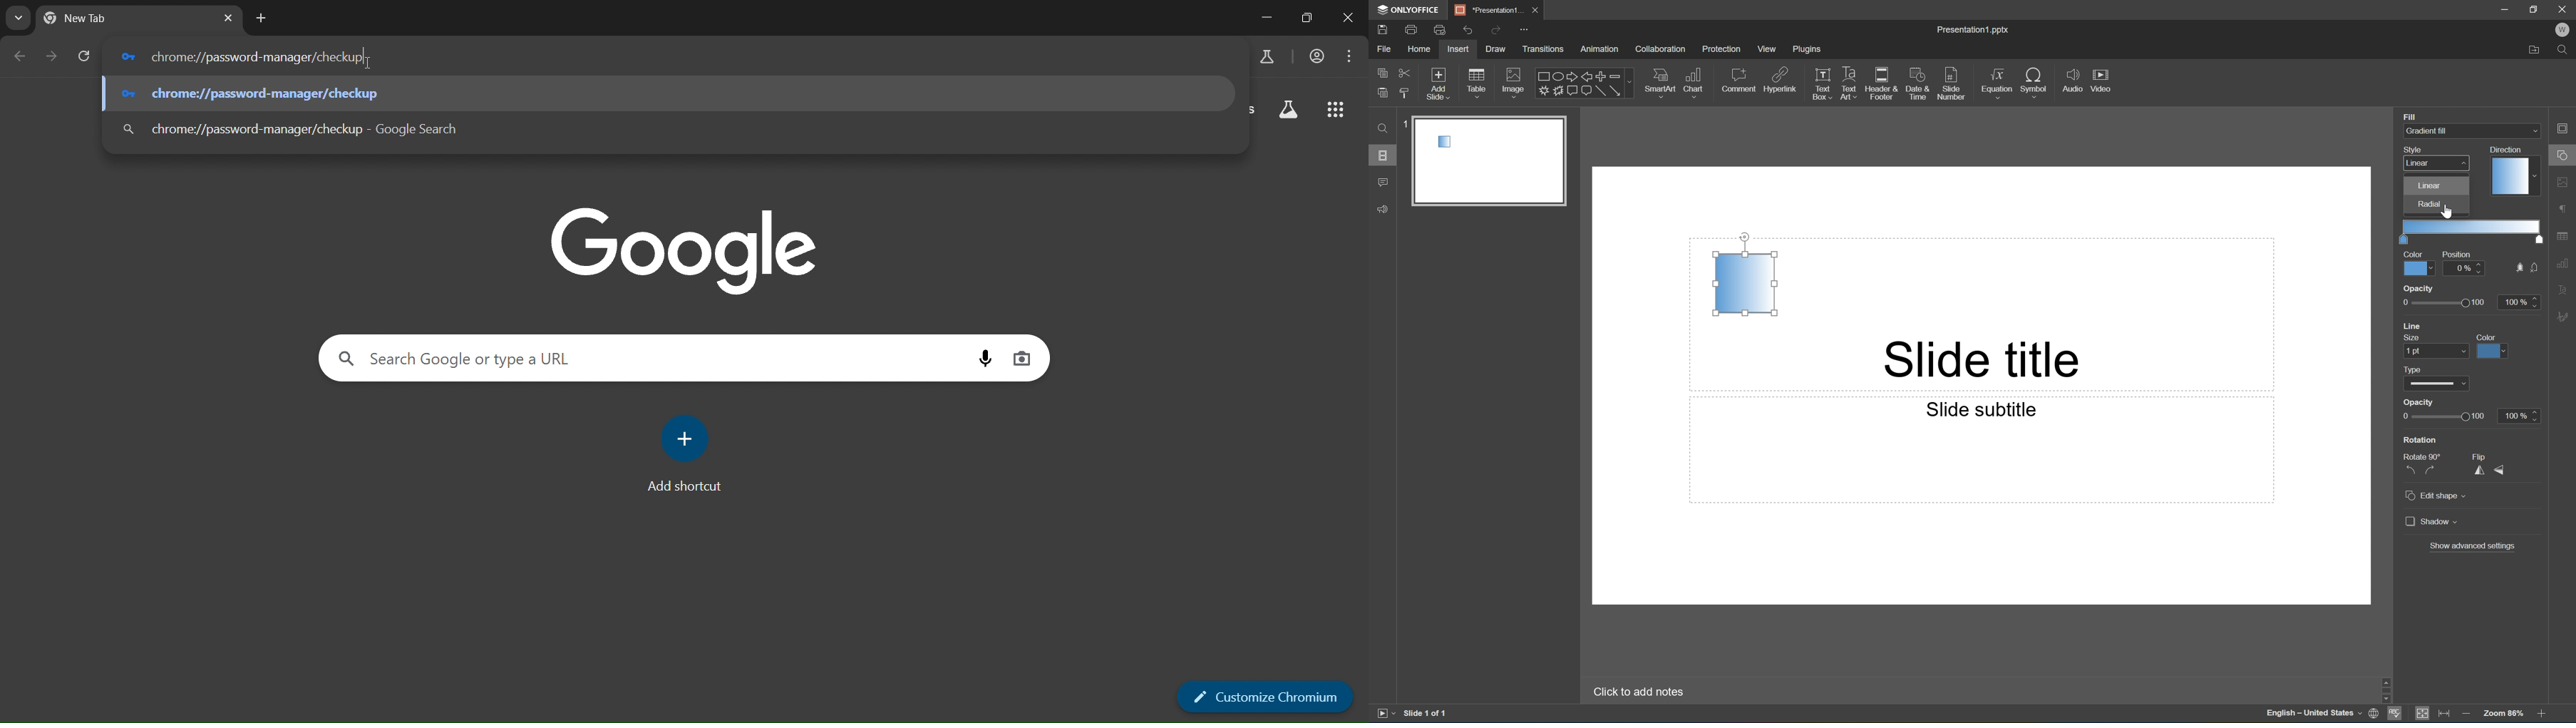  Describe the element at coordinates (2500, 470) in the screenshot. I see `Flip Vertically` at that location.